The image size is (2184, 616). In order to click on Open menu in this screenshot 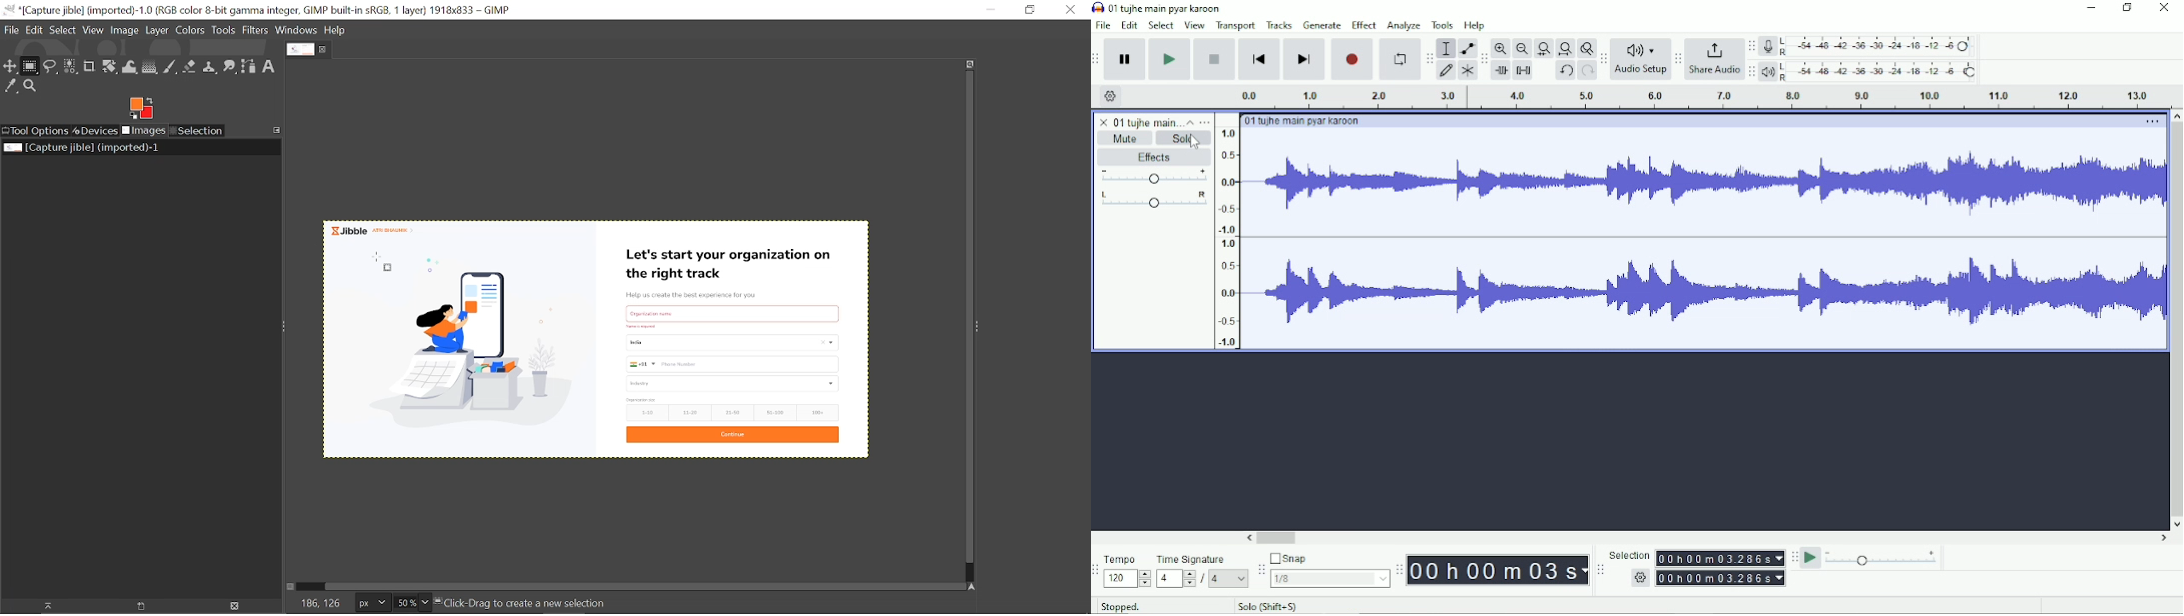, I will do `click(1205, 121)`.